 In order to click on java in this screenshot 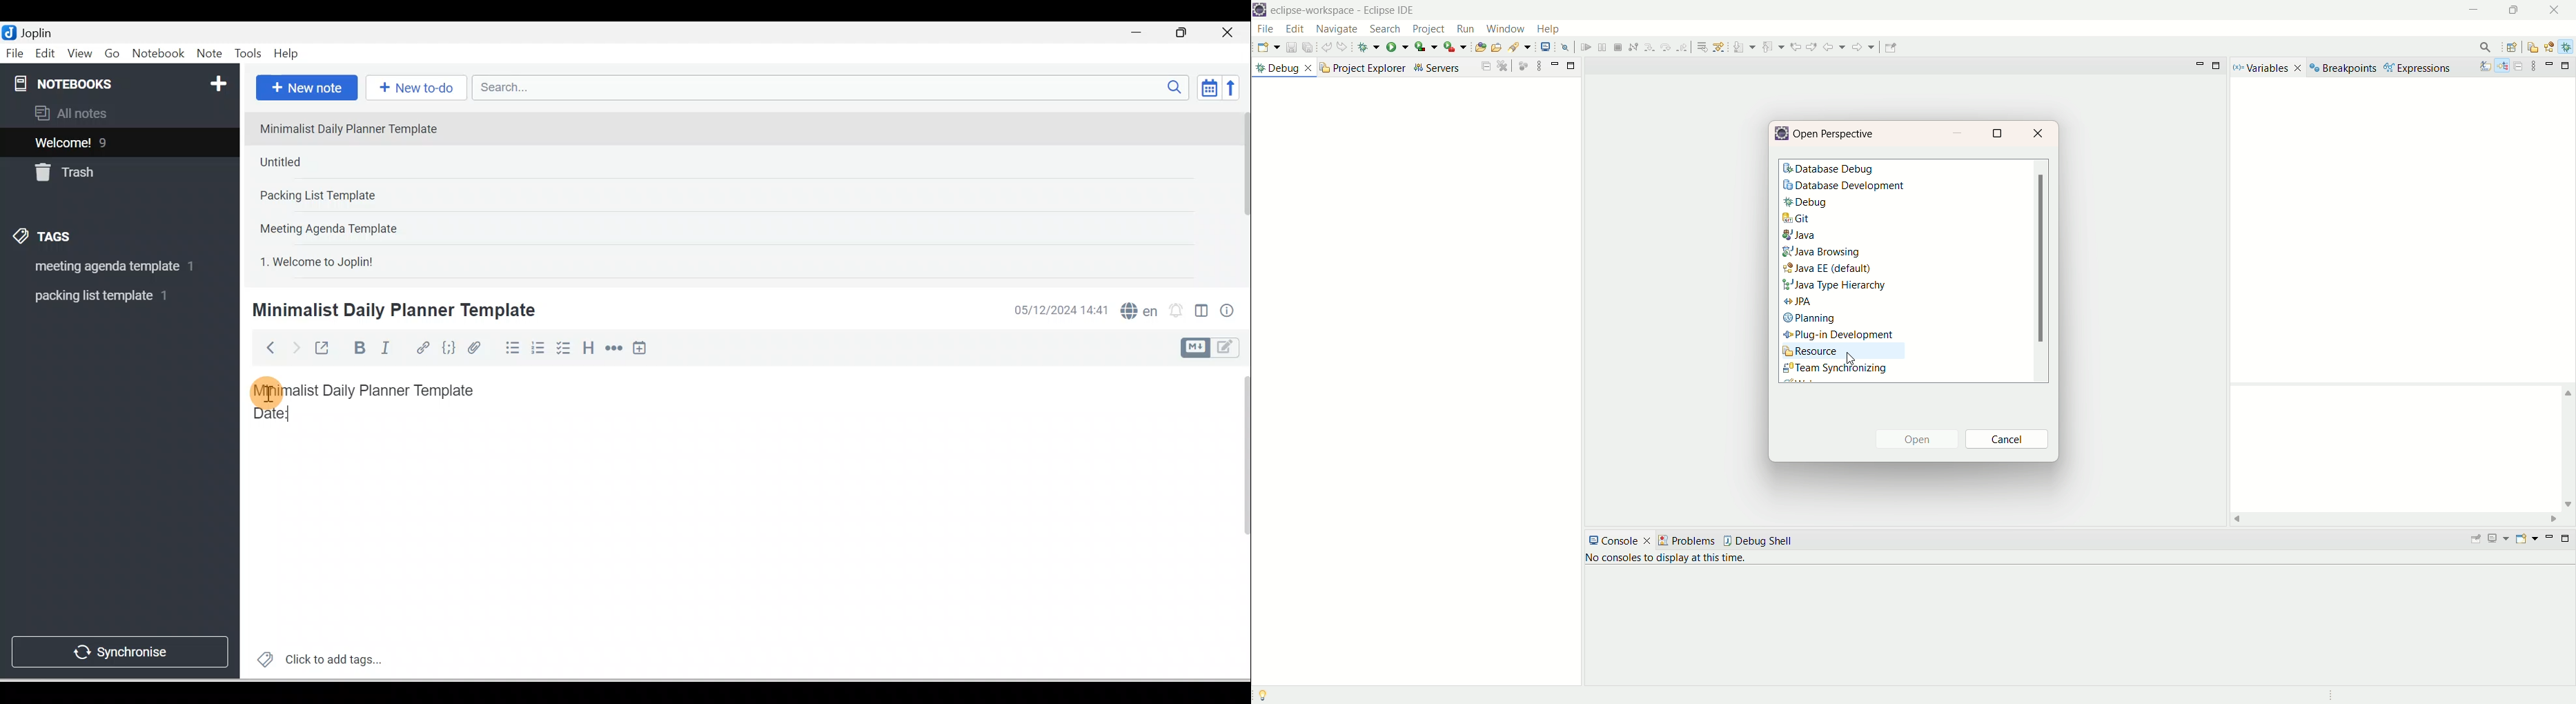, I will do `click(1802, 236)`.